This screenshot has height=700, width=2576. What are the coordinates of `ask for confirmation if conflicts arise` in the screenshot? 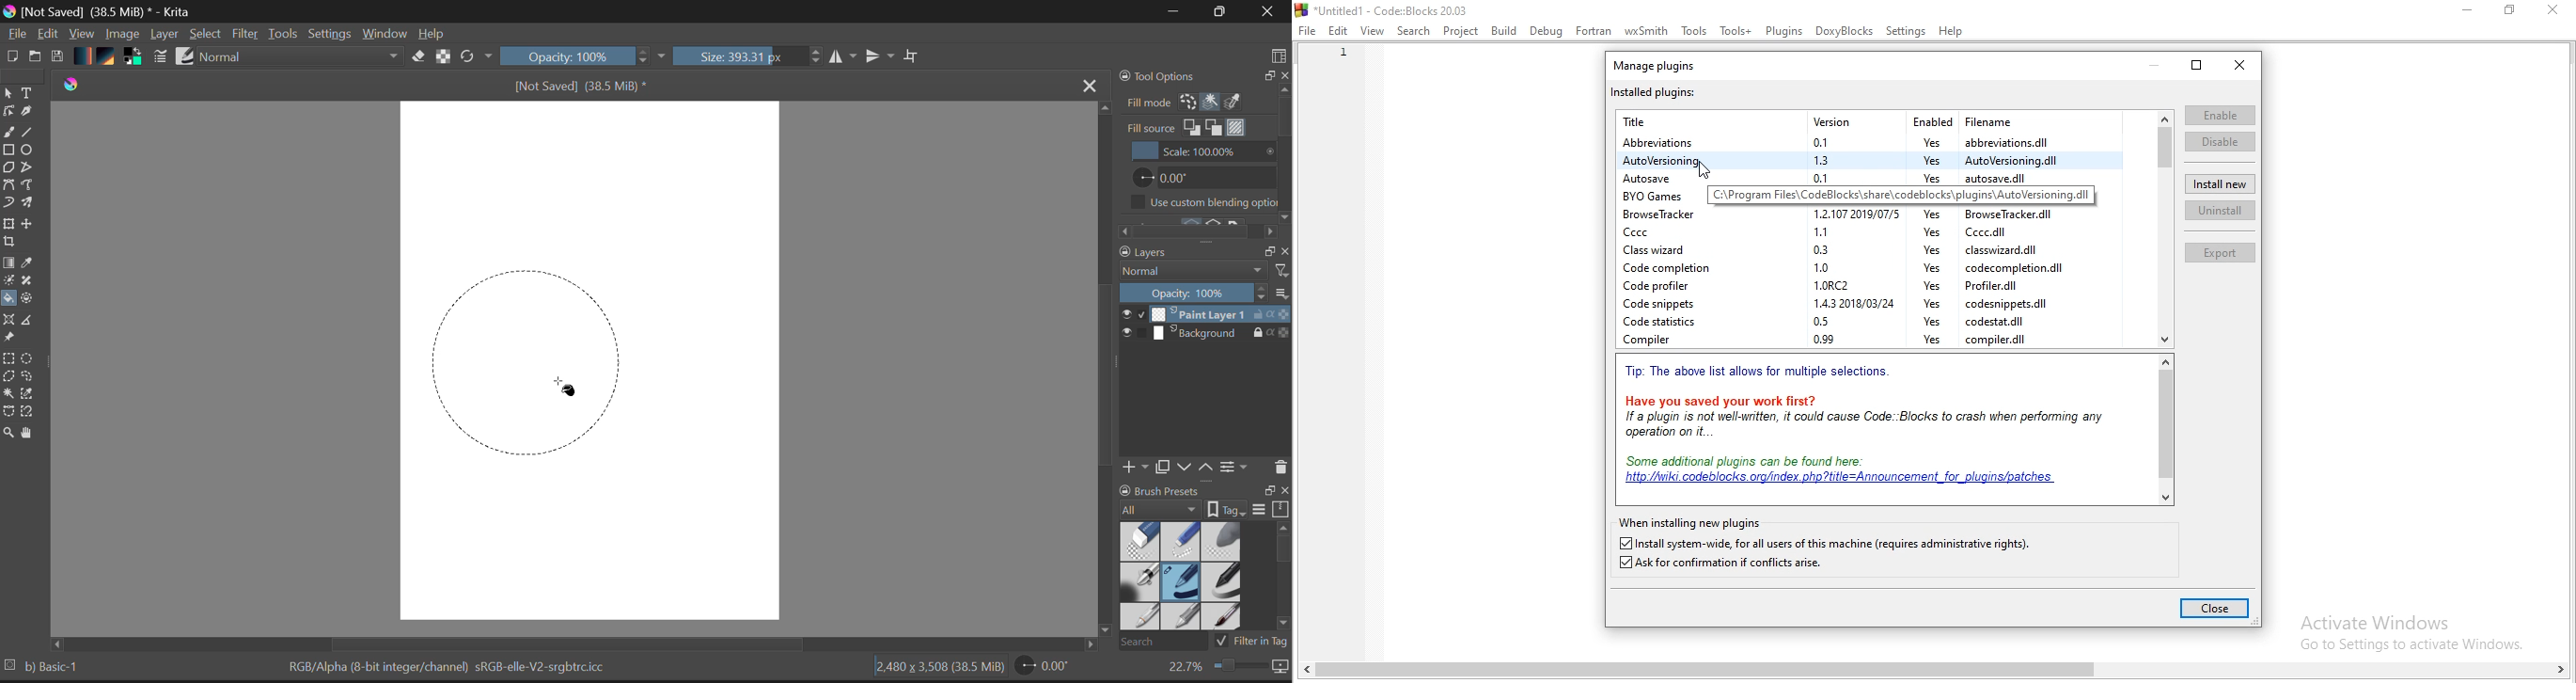 It's located at (1721, 564).